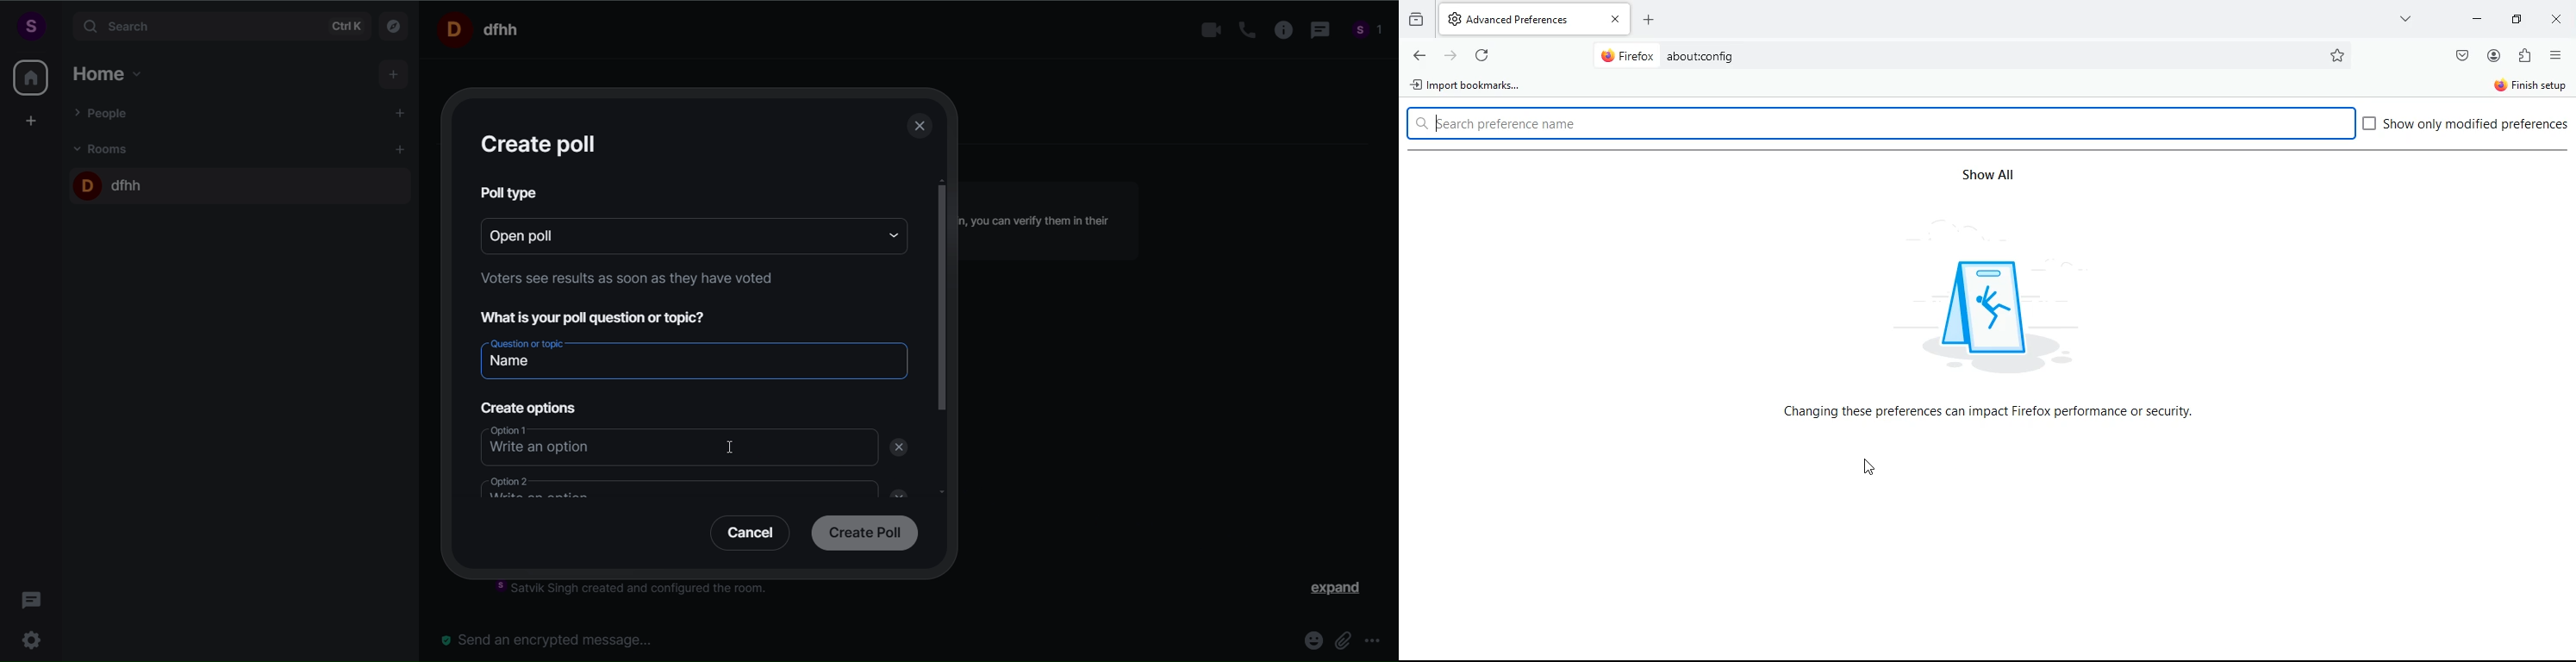  I want to click on maximize, so click(2513, 20).